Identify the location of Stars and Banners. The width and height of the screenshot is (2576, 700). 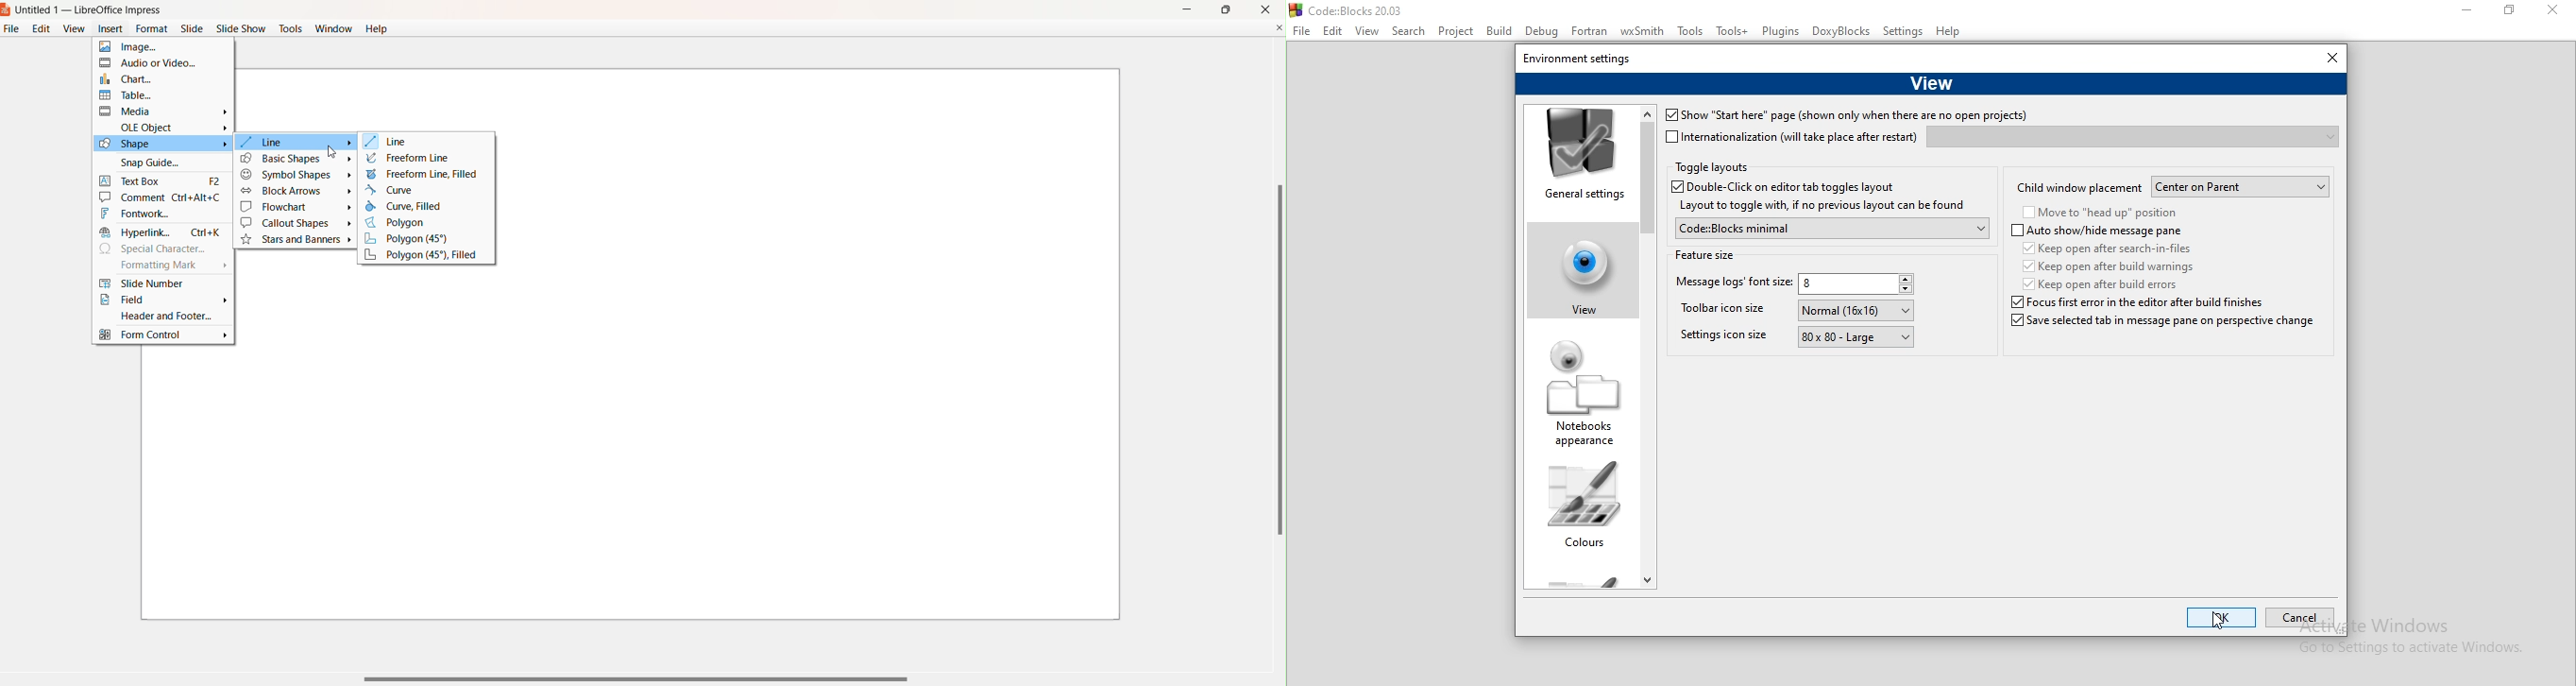
(298, 240).